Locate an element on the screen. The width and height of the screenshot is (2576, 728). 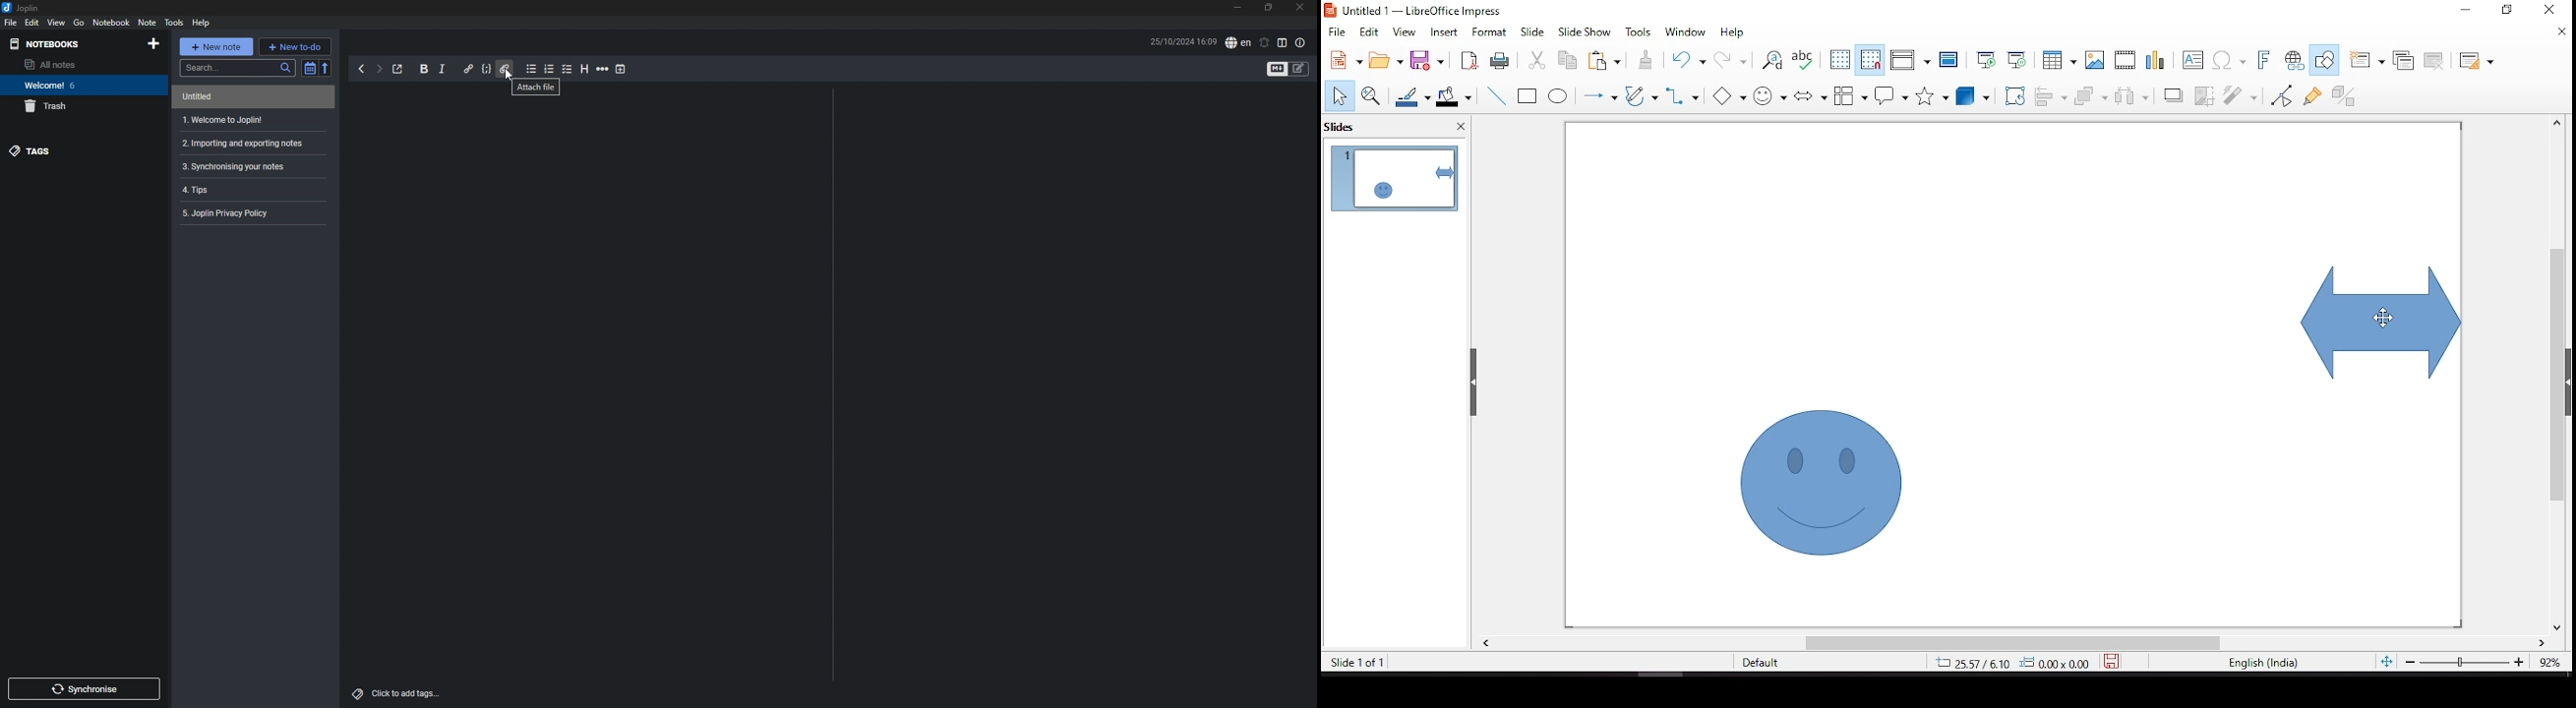
bulleted list is located at coordinates (532, 69).